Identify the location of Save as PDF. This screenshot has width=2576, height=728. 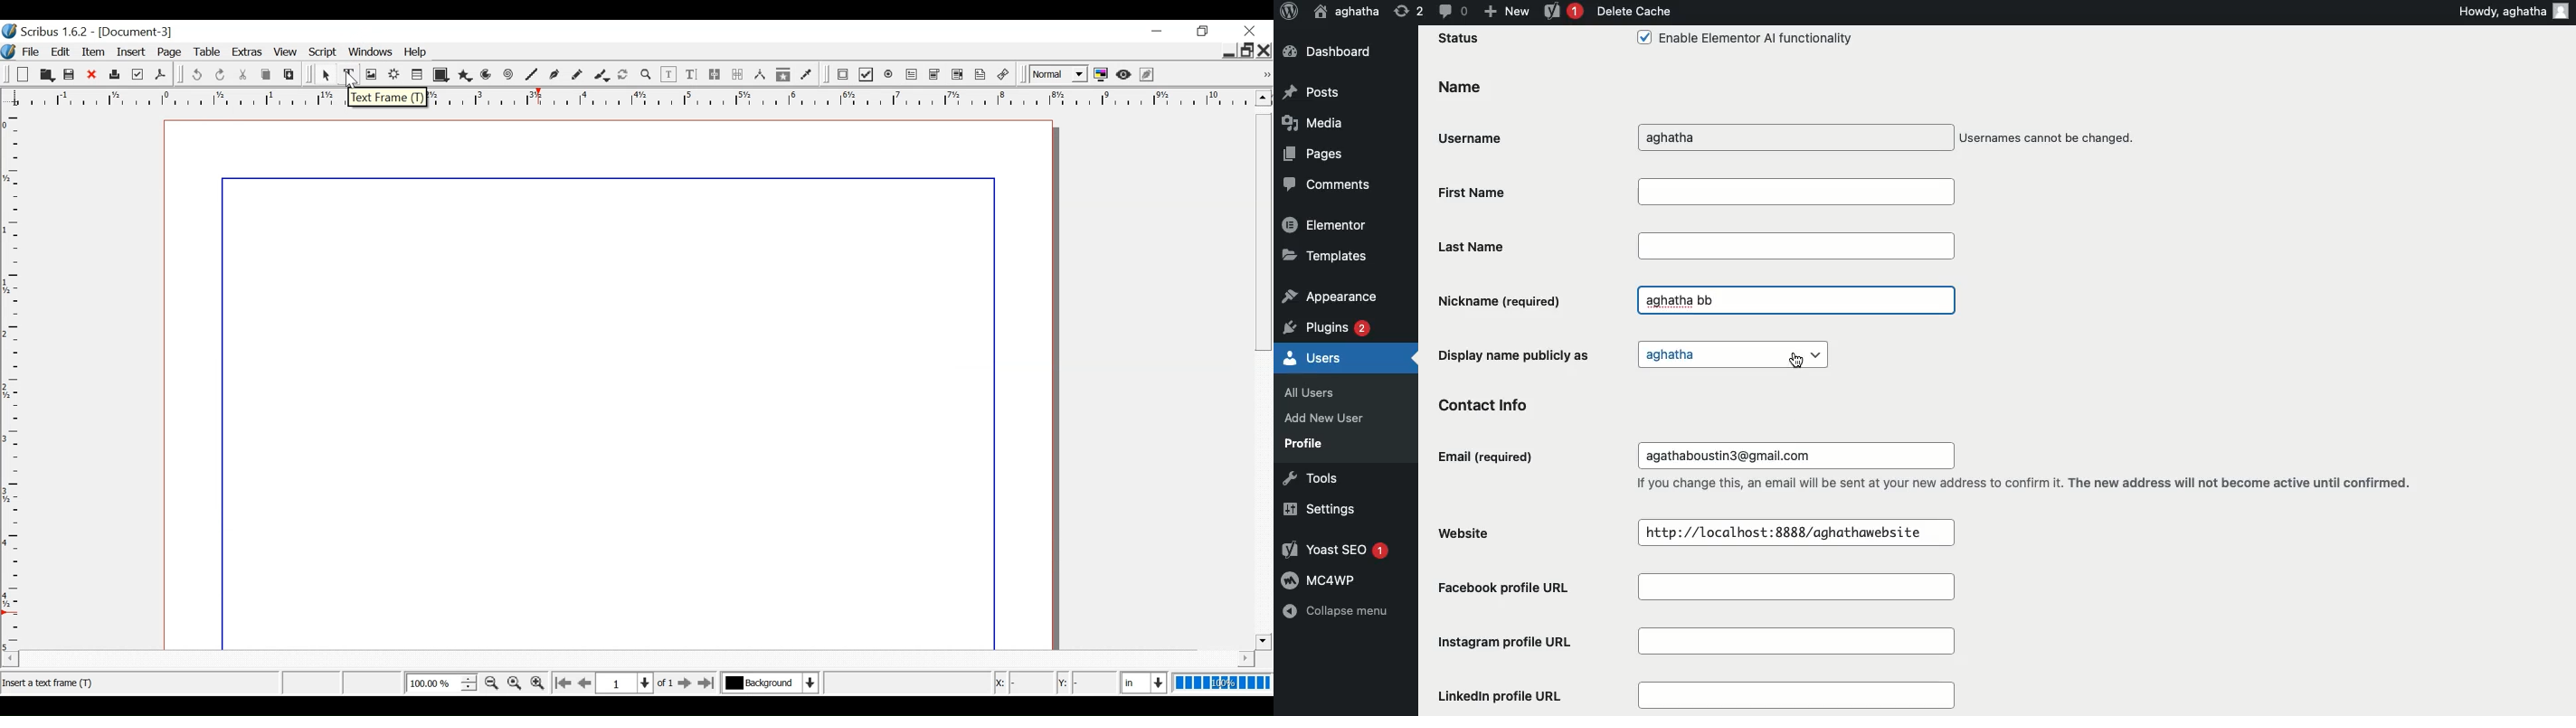
(161, 73).